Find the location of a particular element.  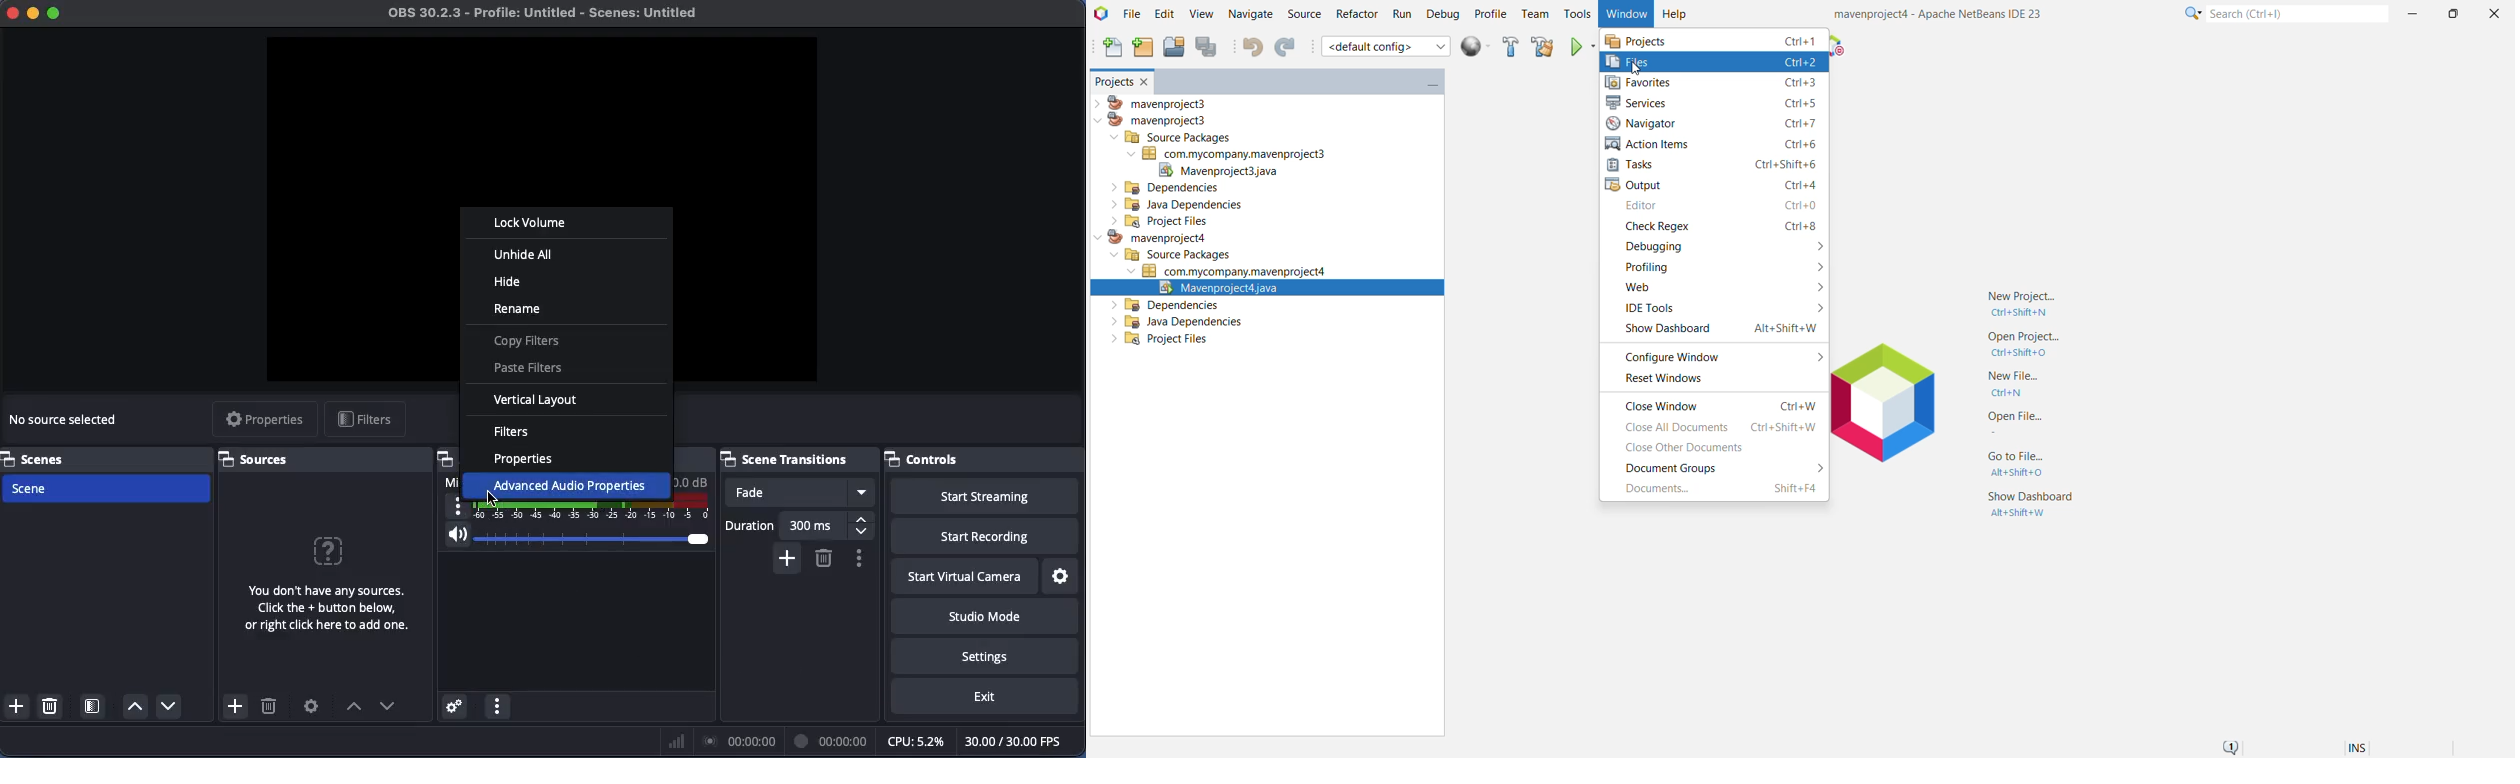

FPS is located at coordinates (1022, 741).